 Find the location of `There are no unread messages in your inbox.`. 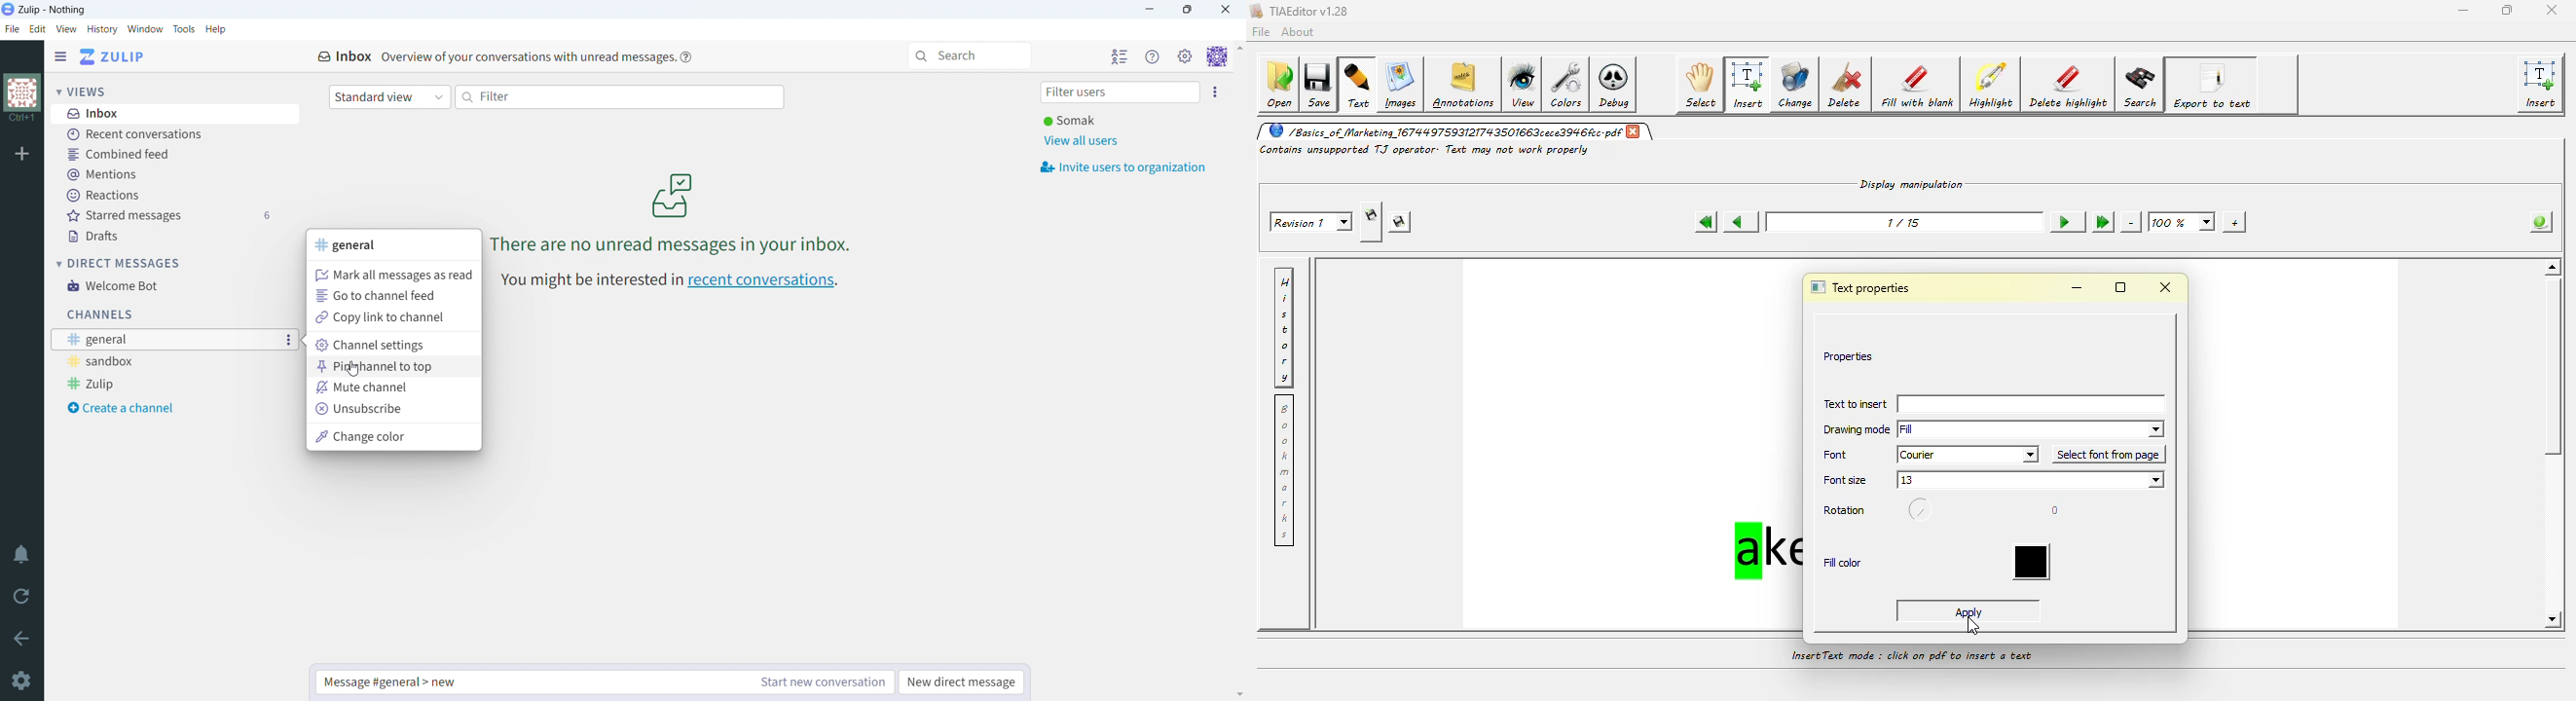

There are no unread messages in your inbox. is located at coordinates (670, 244).